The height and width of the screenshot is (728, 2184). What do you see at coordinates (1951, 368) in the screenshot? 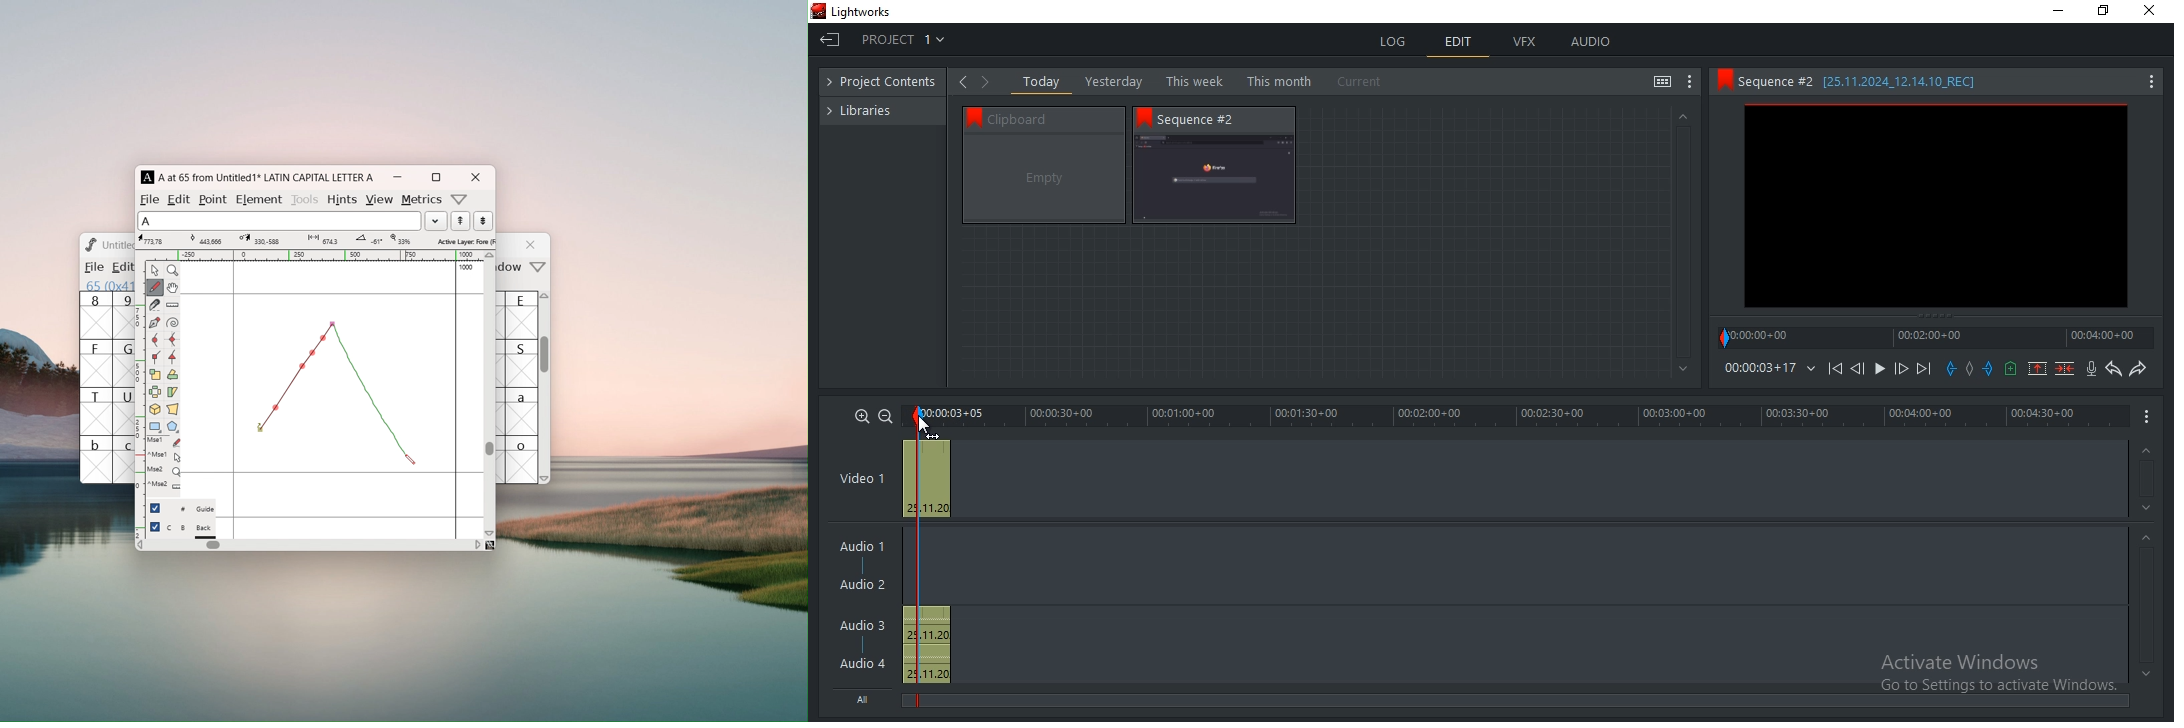
I see `mark in` at bounding box center [1951, 368].